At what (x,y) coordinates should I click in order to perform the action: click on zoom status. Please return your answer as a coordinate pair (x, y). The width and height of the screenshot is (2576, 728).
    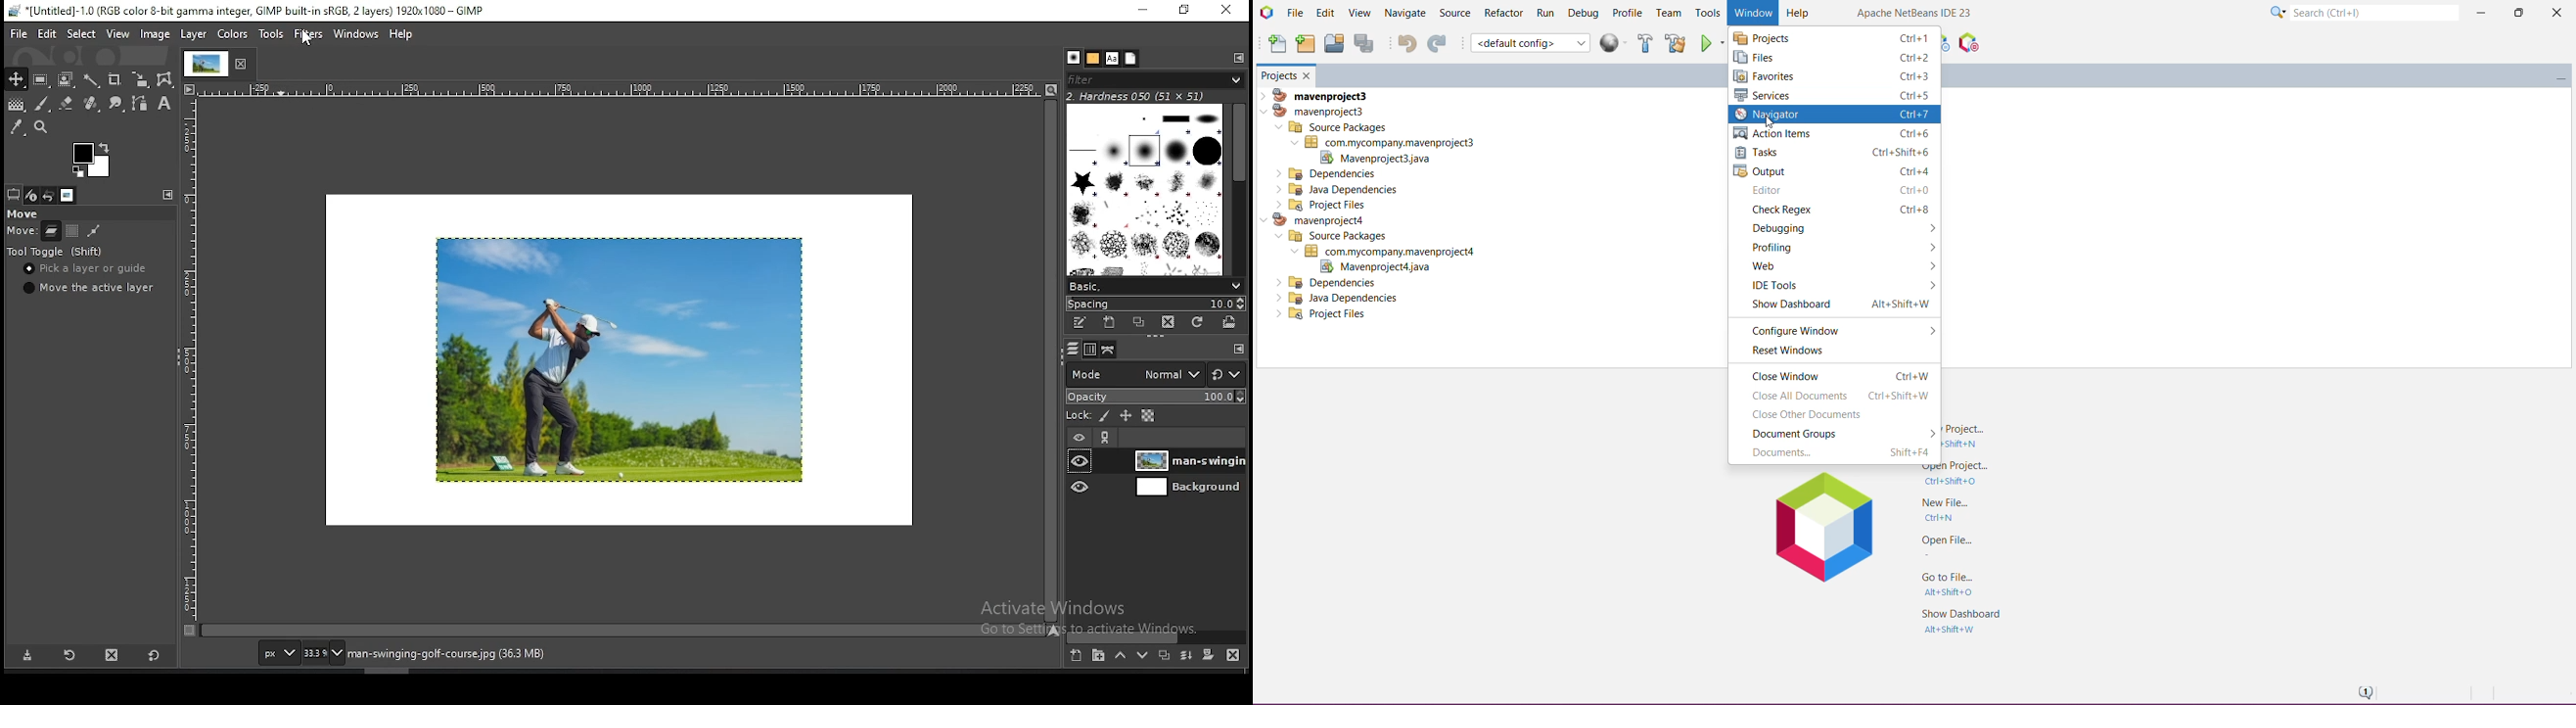
    Looking at the image, I should click on (322, 652).